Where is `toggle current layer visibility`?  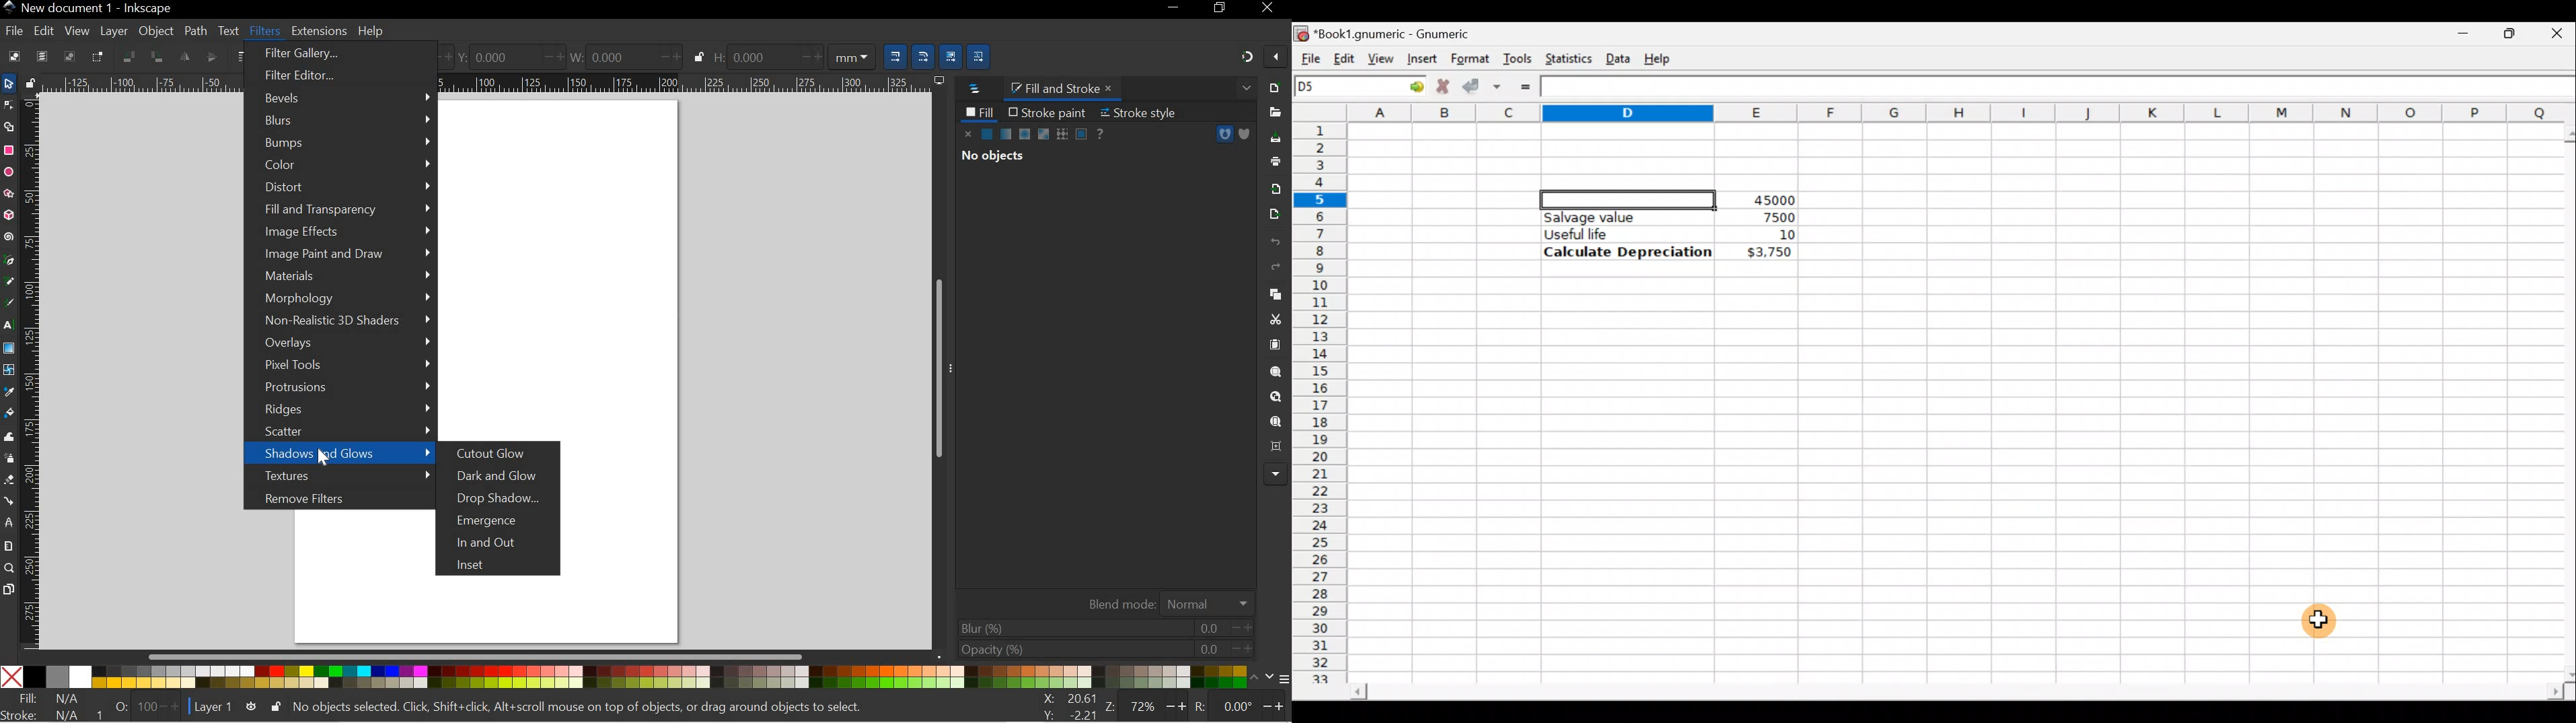 toggle current layer visibility is located at coordinates (251, 706).